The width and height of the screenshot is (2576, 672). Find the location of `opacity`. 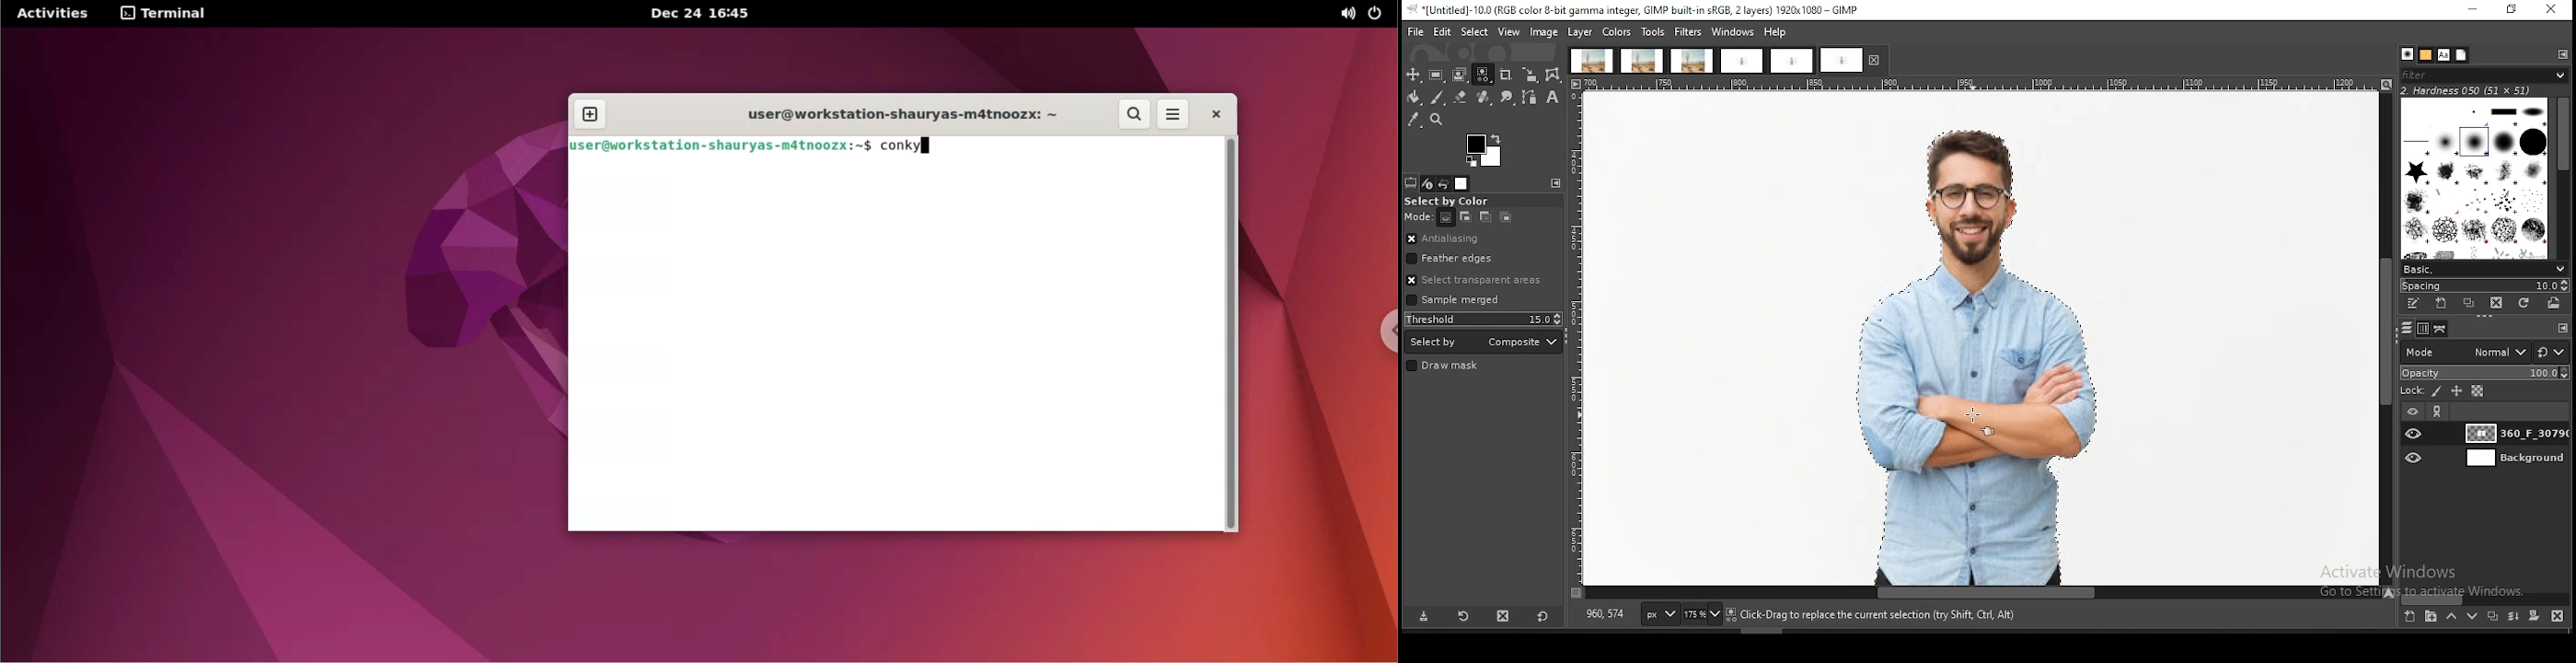

opacity is located at coordinates (2484, 374).